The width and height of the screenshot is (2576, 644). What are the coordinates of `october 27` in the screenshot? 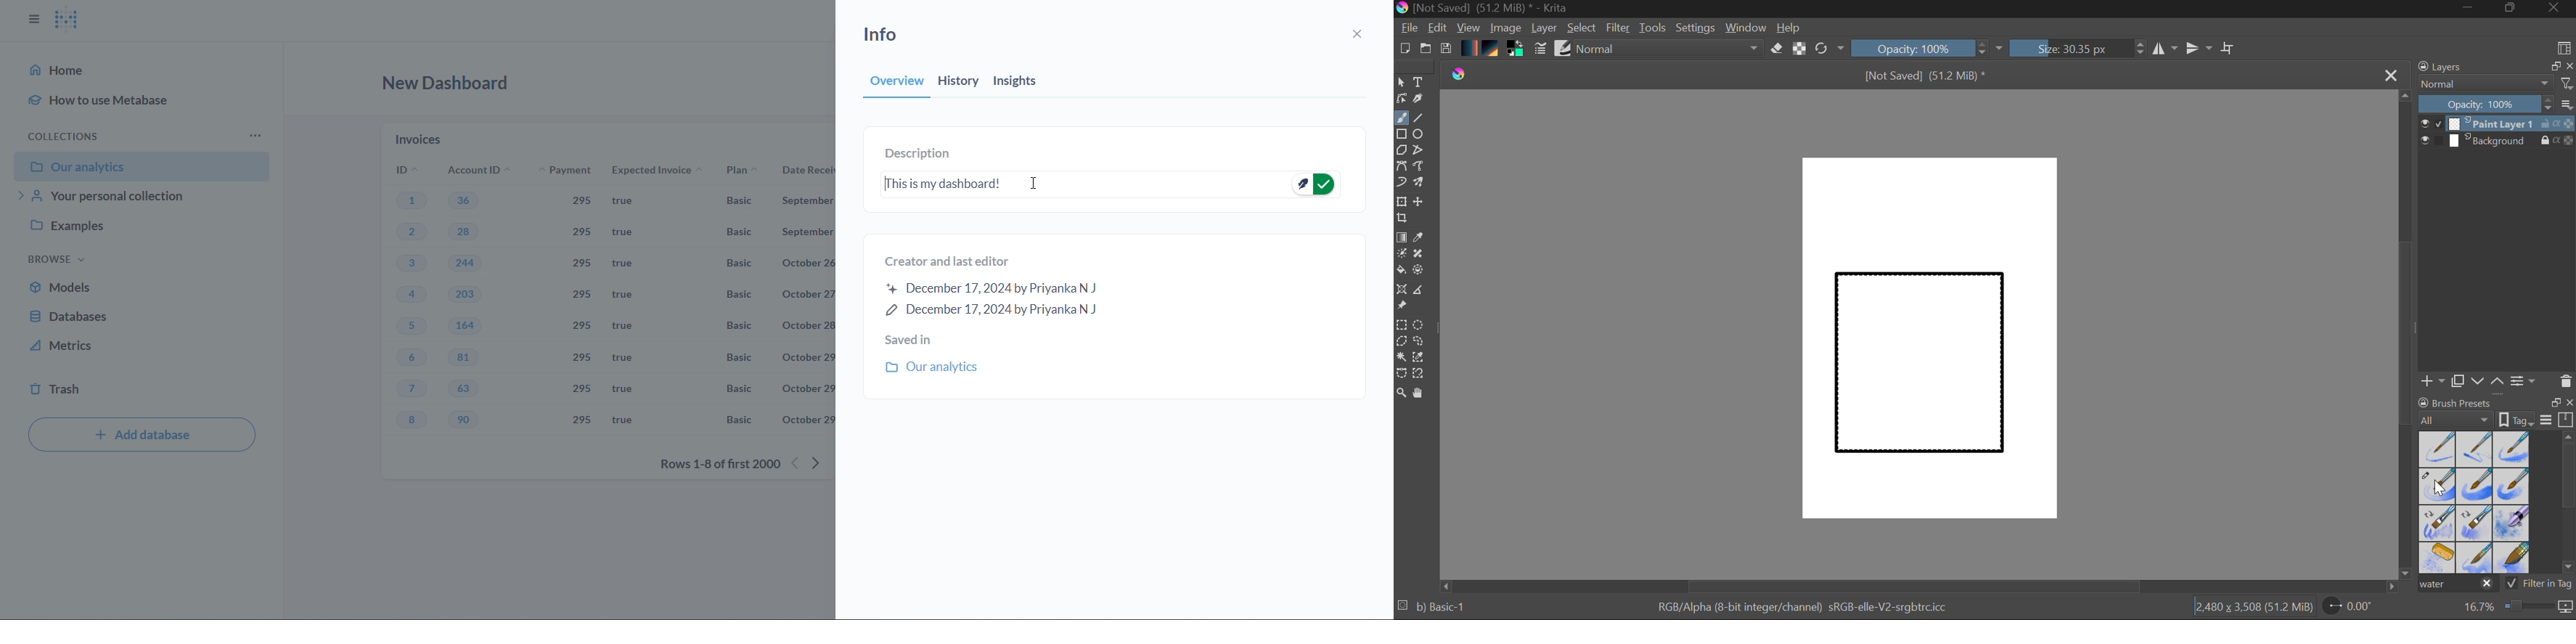 It's located at (808, 295).